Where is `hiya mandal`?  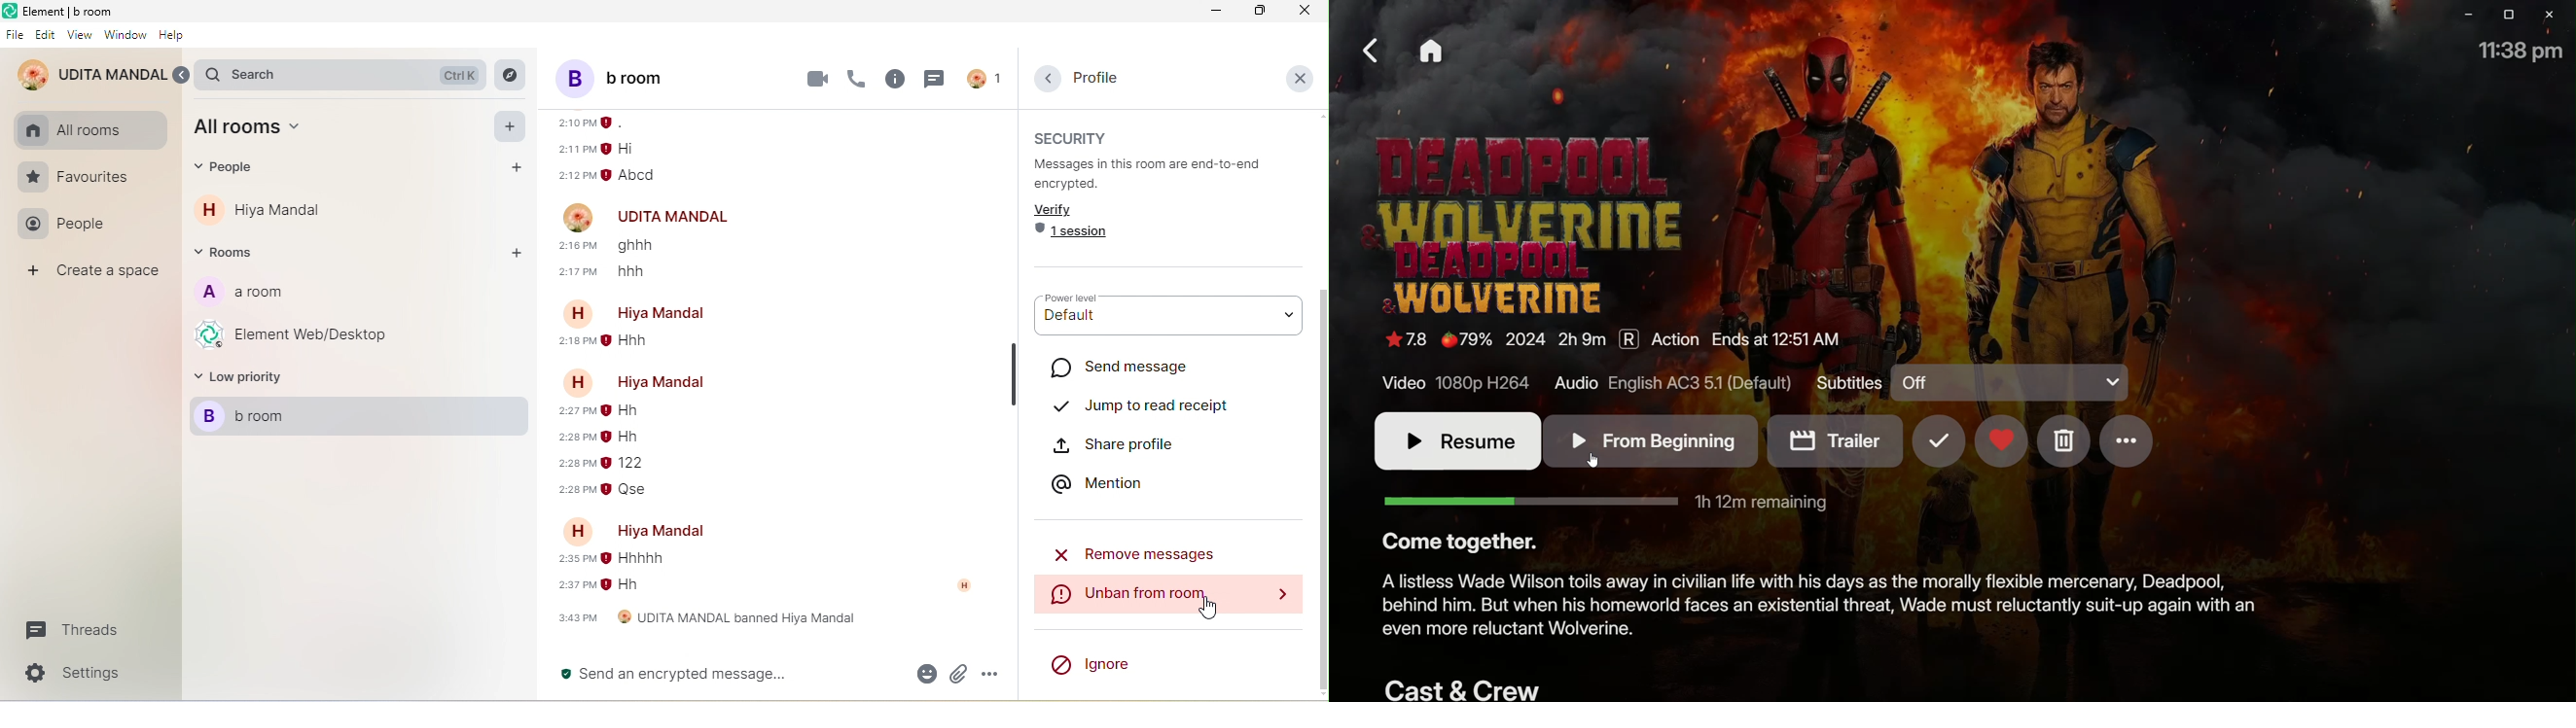 hiya mandal is located at coordinates (281, 210).